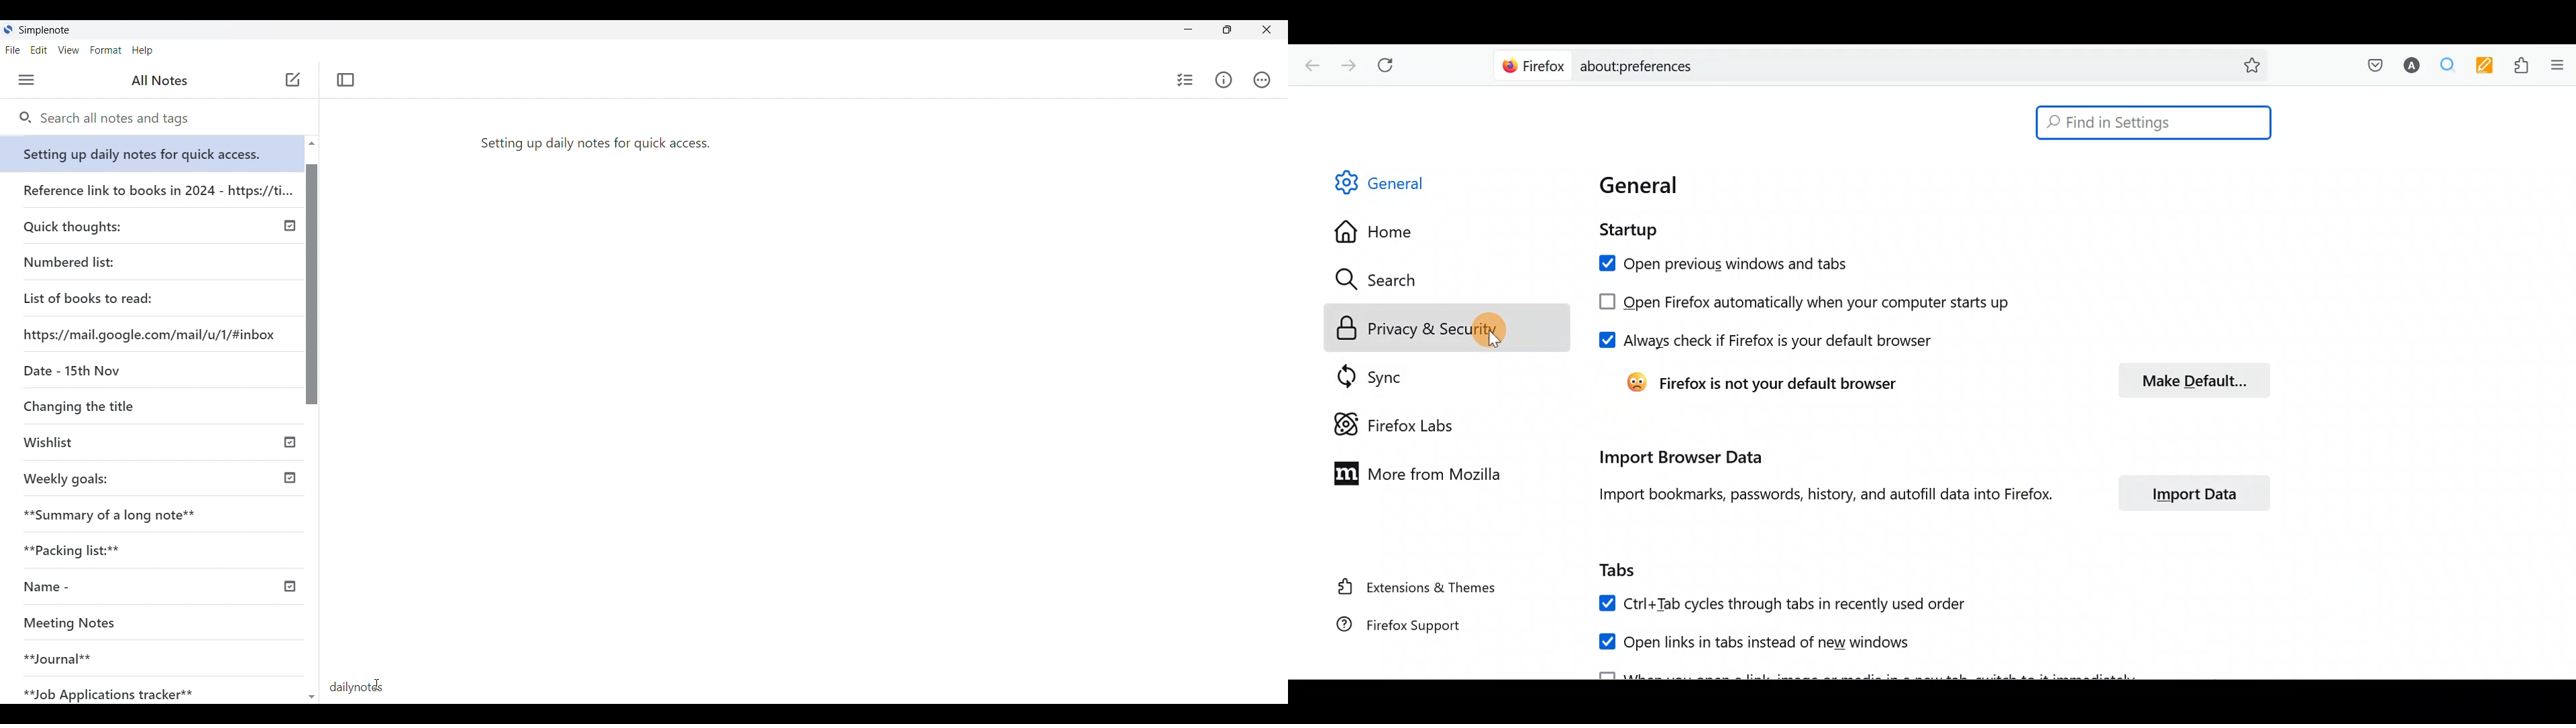  What do you see at coordinates (69, 369) in the screenshot?
I see `Date - 15th nov` at bounding box center [69, 369].